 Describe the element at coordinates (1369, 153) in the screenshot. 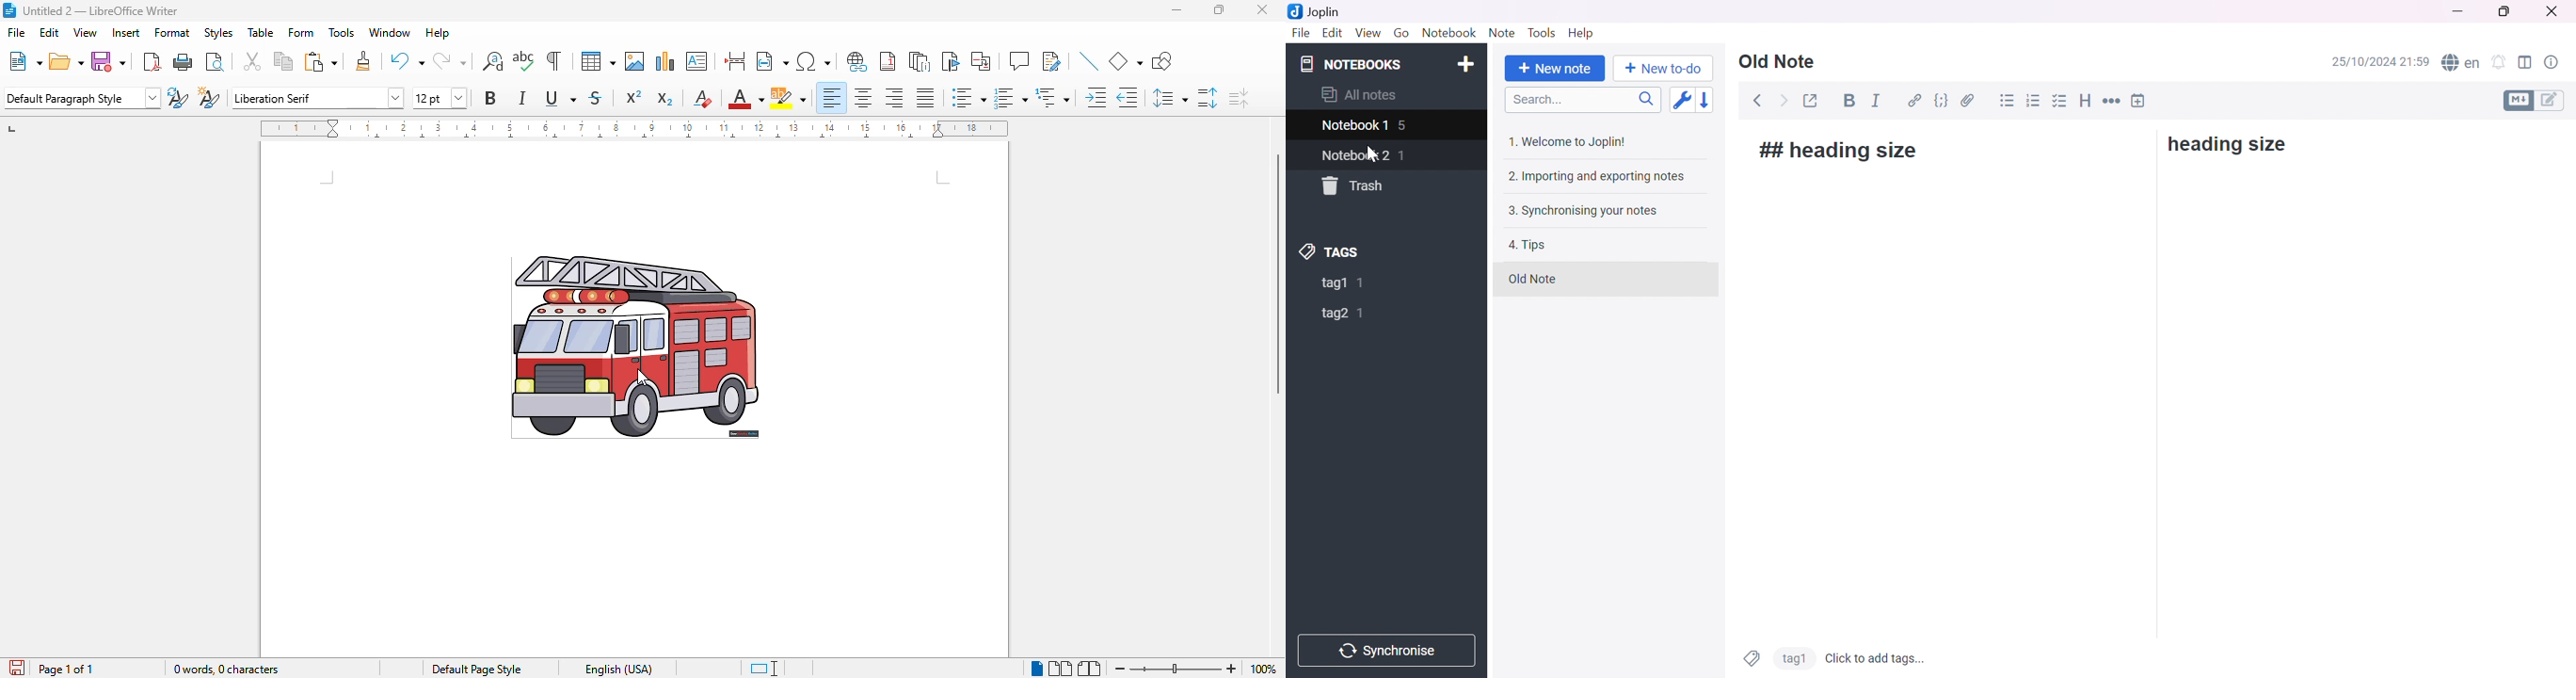

I see `Cursor` at that location.